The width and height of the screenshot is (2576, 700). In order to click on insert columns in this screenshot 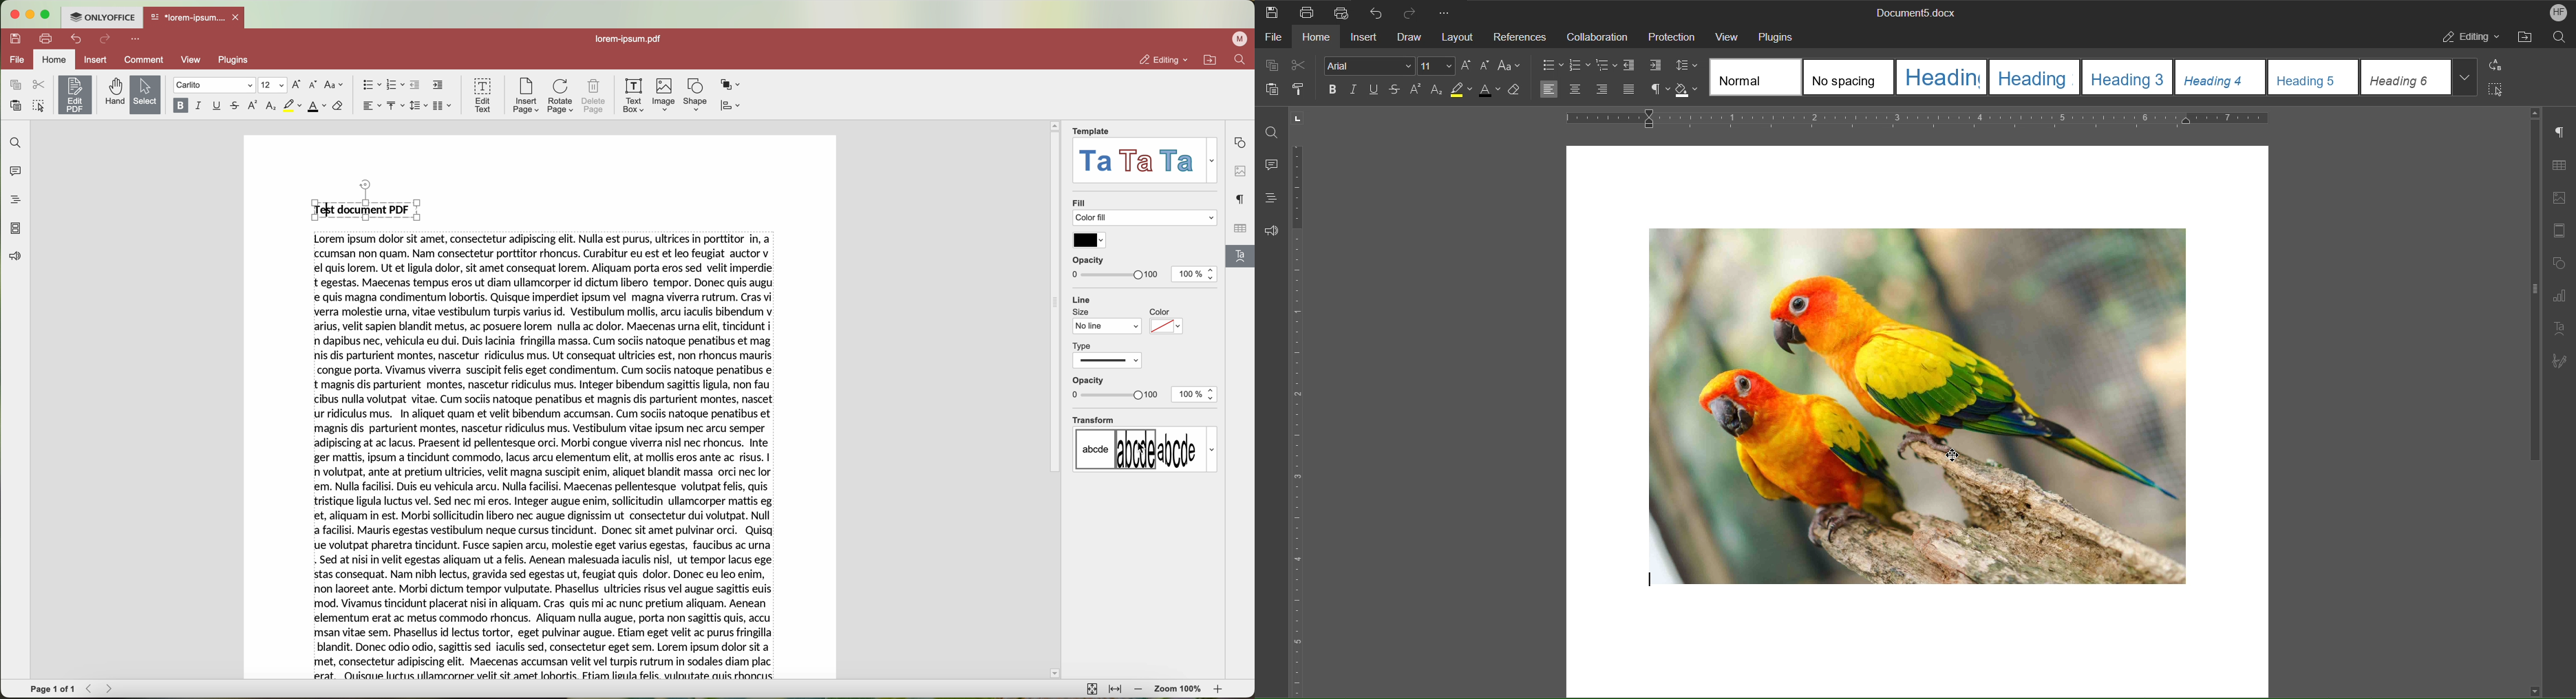, I will do `click(444, 106)`.